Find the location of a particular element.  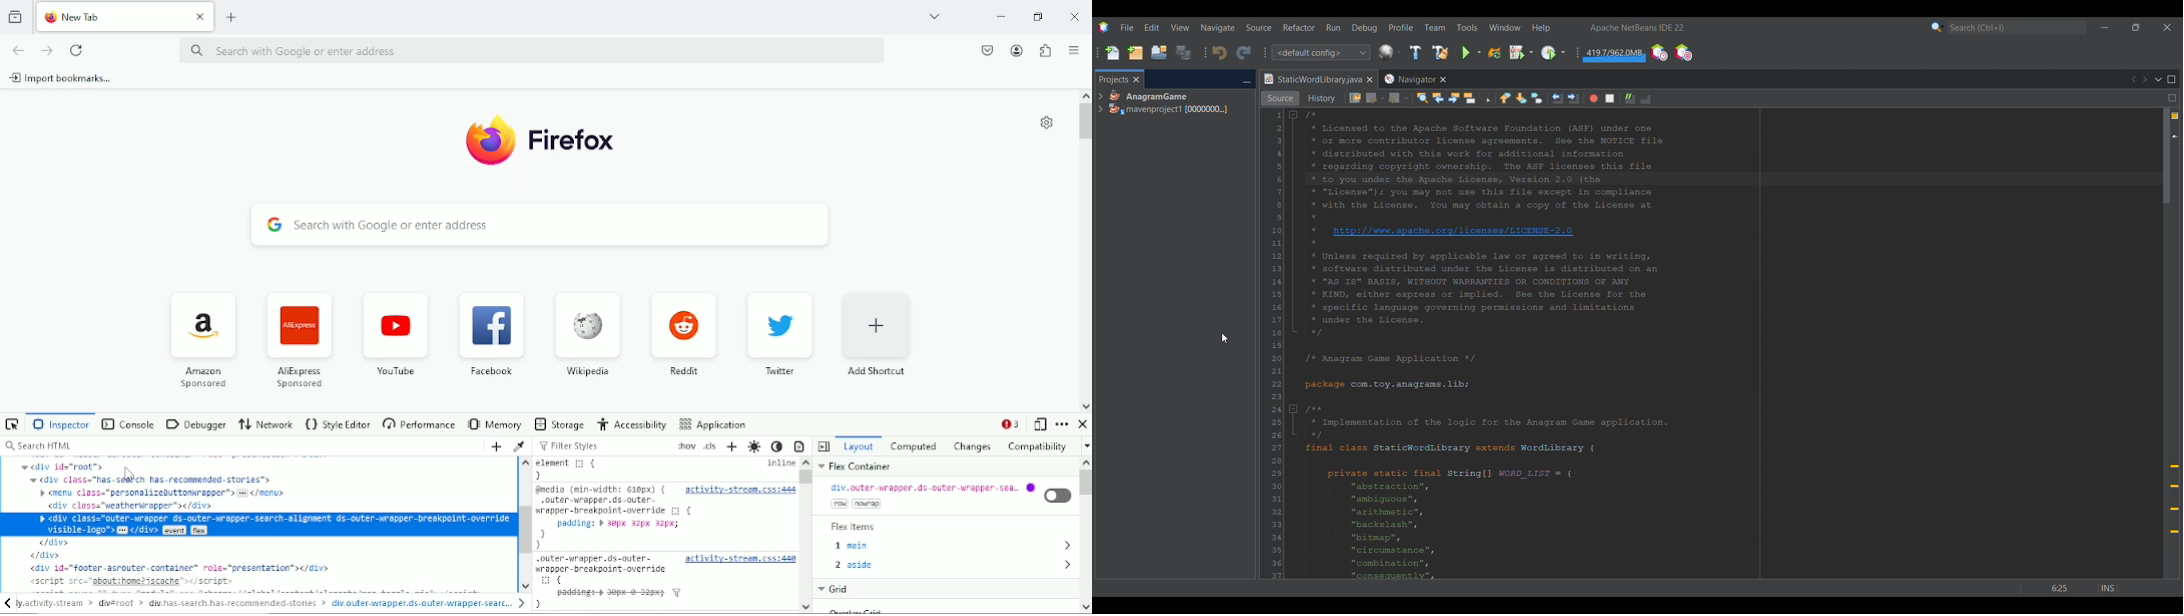

close is located at coordinates (199, 17).